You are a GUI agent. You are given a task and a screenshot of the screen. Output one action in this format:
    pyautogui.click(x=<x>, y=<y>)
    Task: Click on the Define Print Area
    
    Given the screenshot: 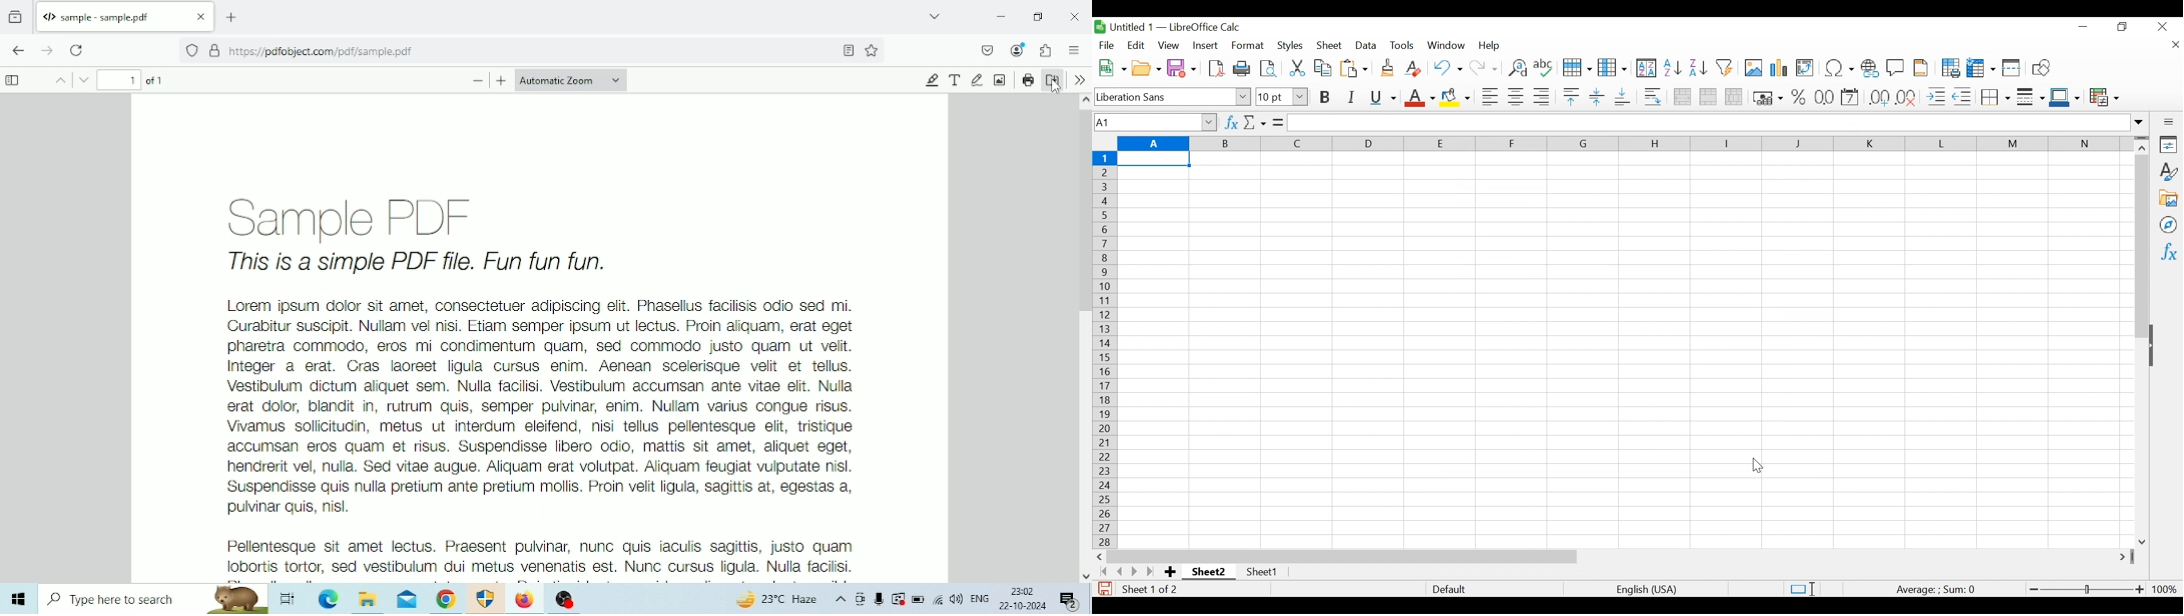 What is the action you would take?
    pyautogui.click(x=1950, y=68)
    